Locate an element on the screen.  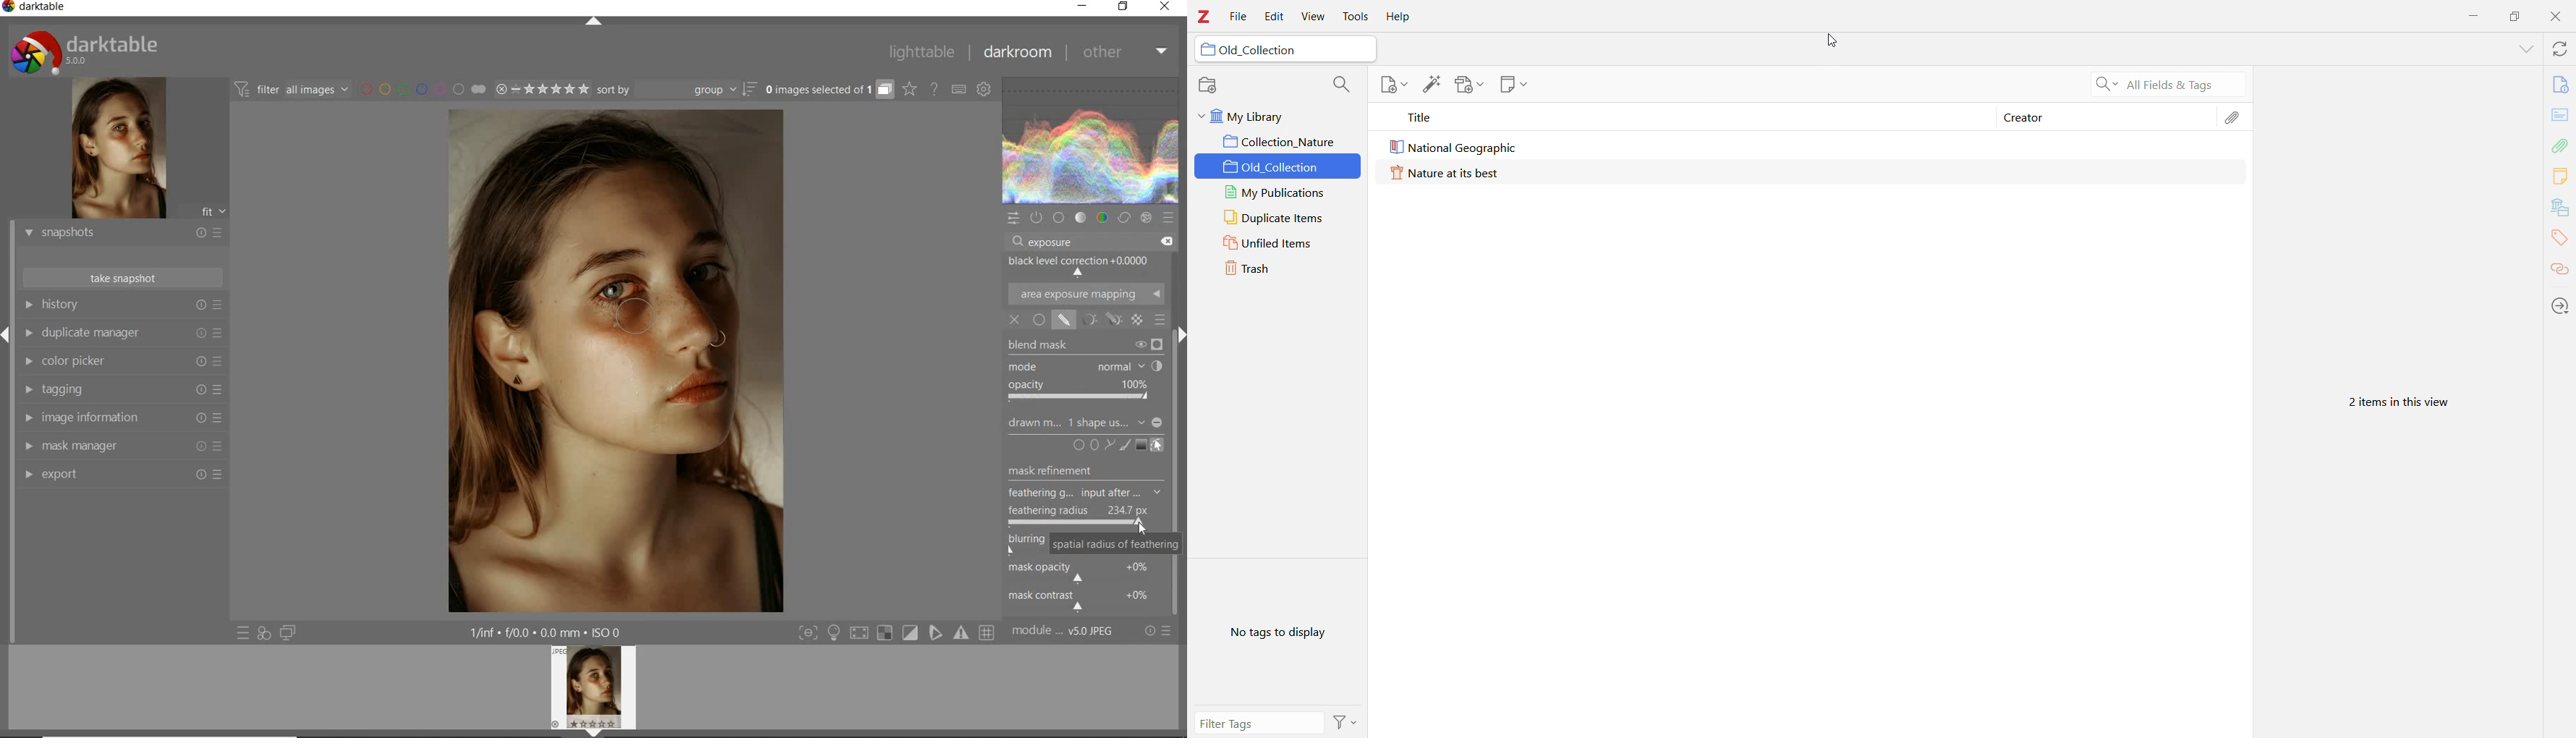
Old_Collection is located at coordinates (1269, 51).